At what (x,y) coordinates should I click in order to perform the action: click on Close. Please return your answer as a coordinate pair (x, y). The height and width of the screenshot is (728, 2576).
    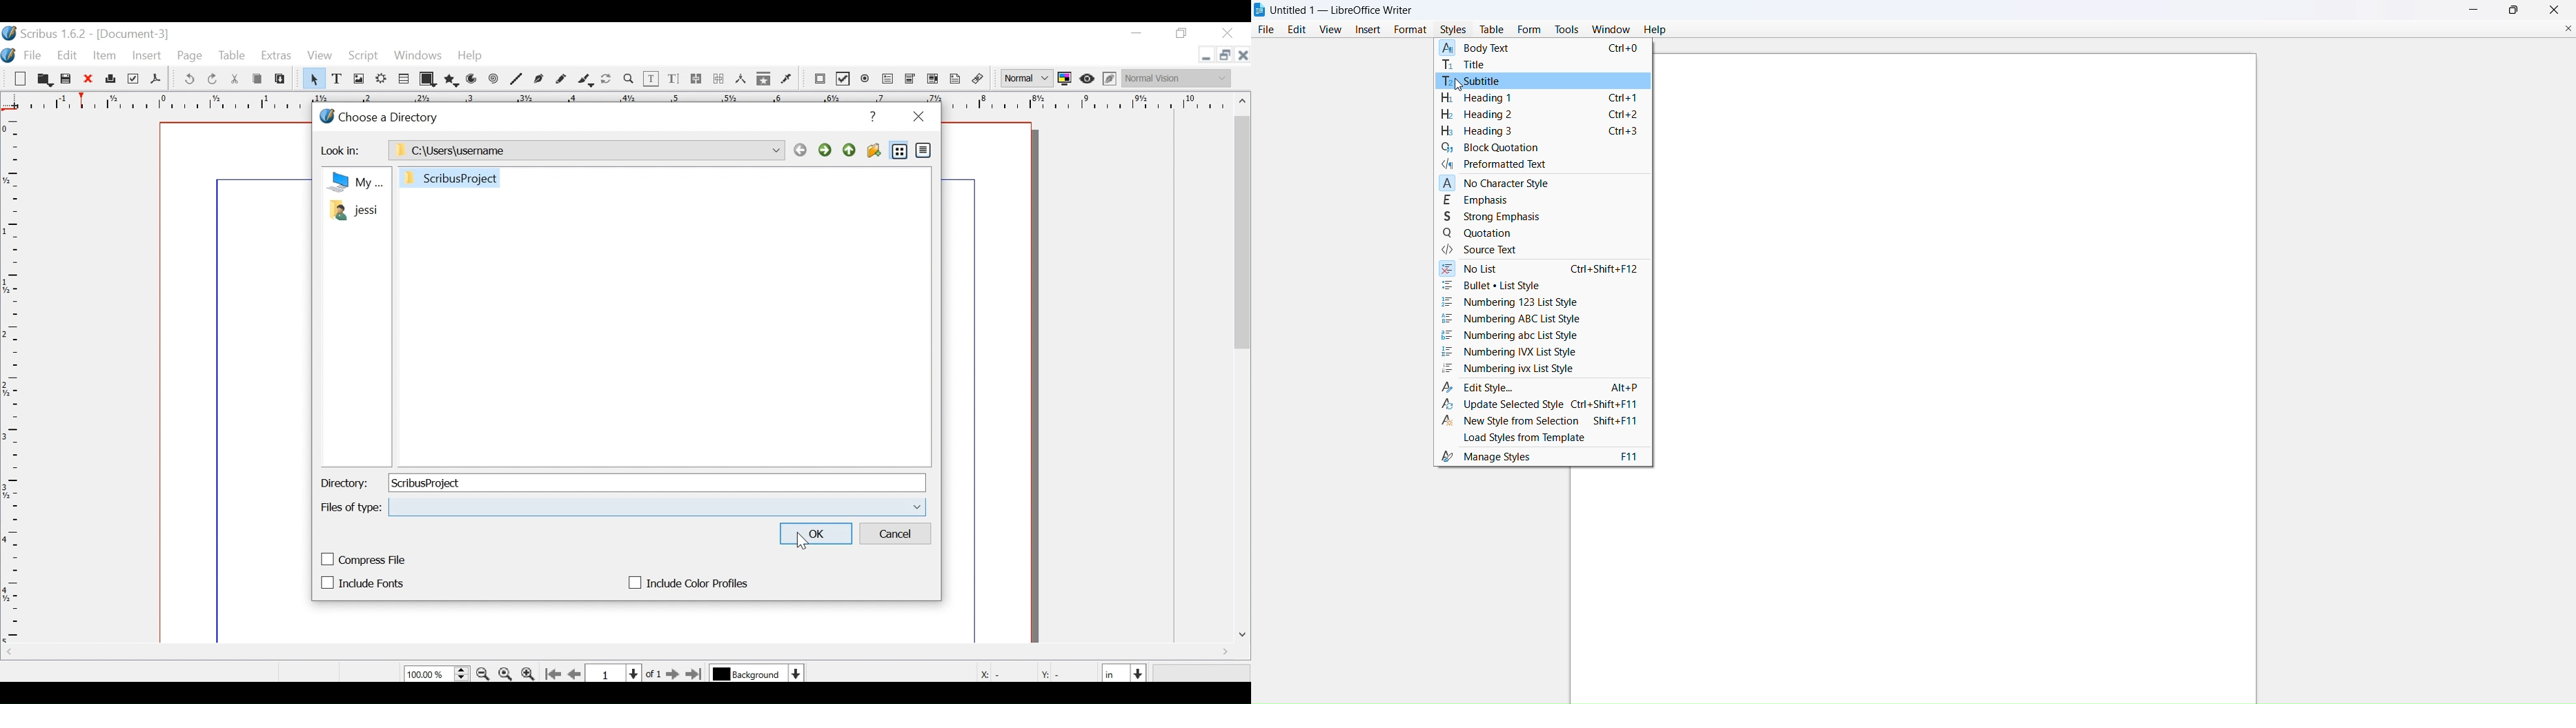
    Looking at the image, I should click on (89, 80).